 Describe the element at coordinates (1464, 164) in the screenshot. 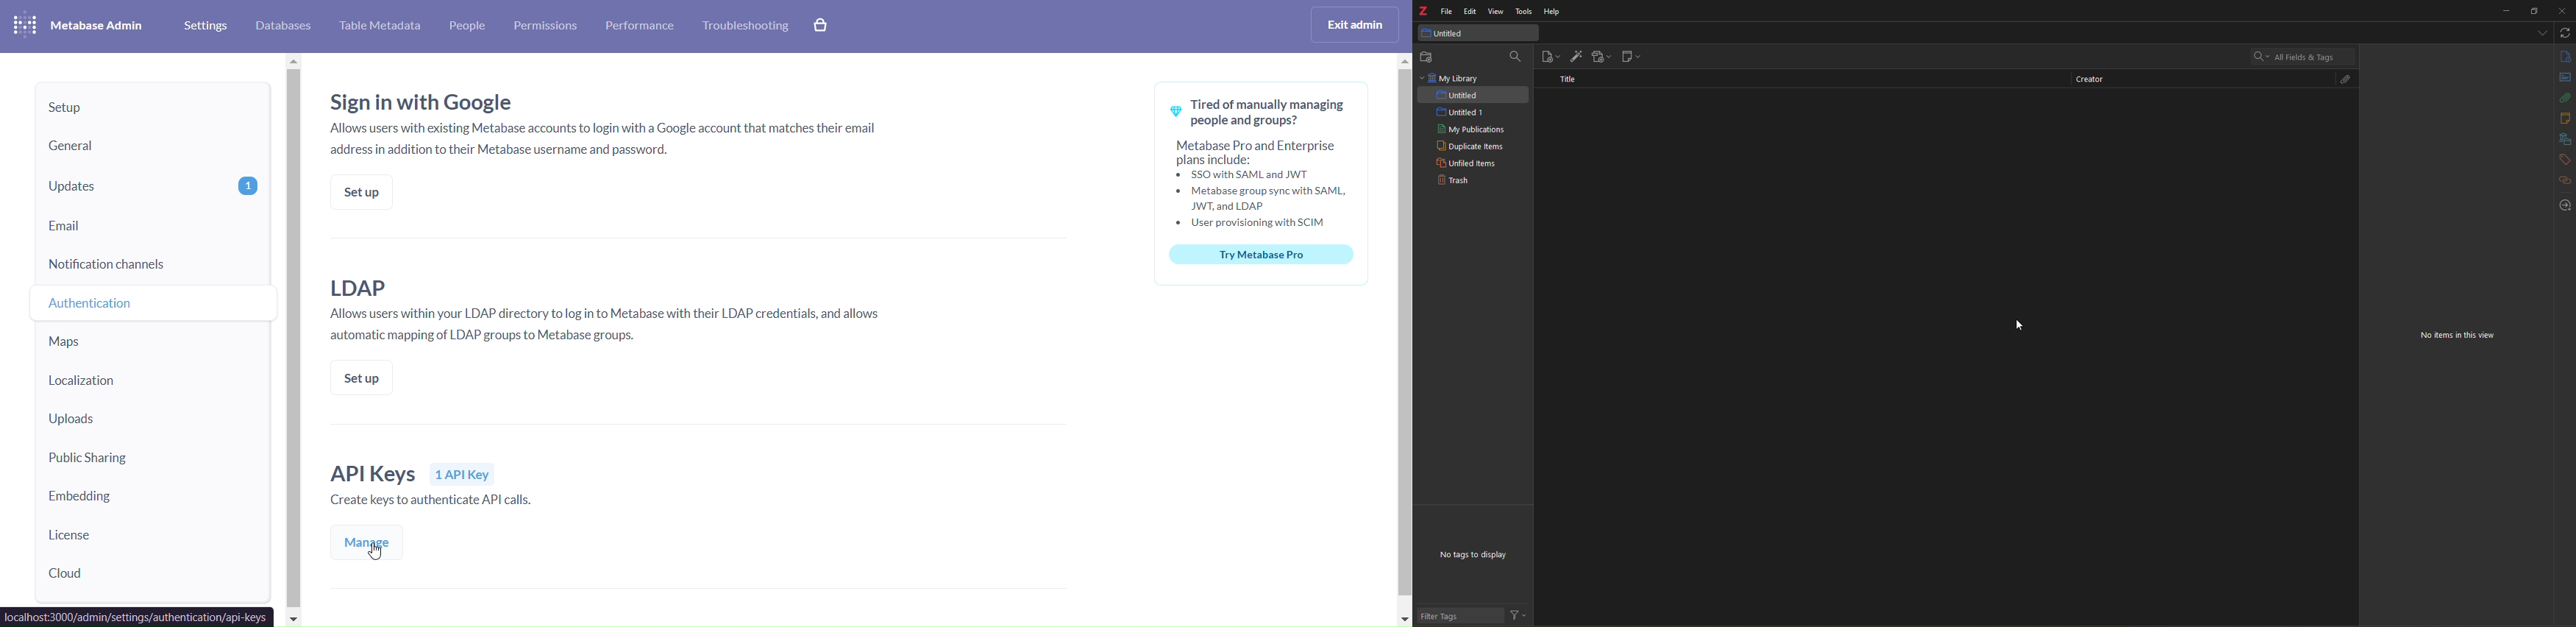

I see `unfiled item` at that location.